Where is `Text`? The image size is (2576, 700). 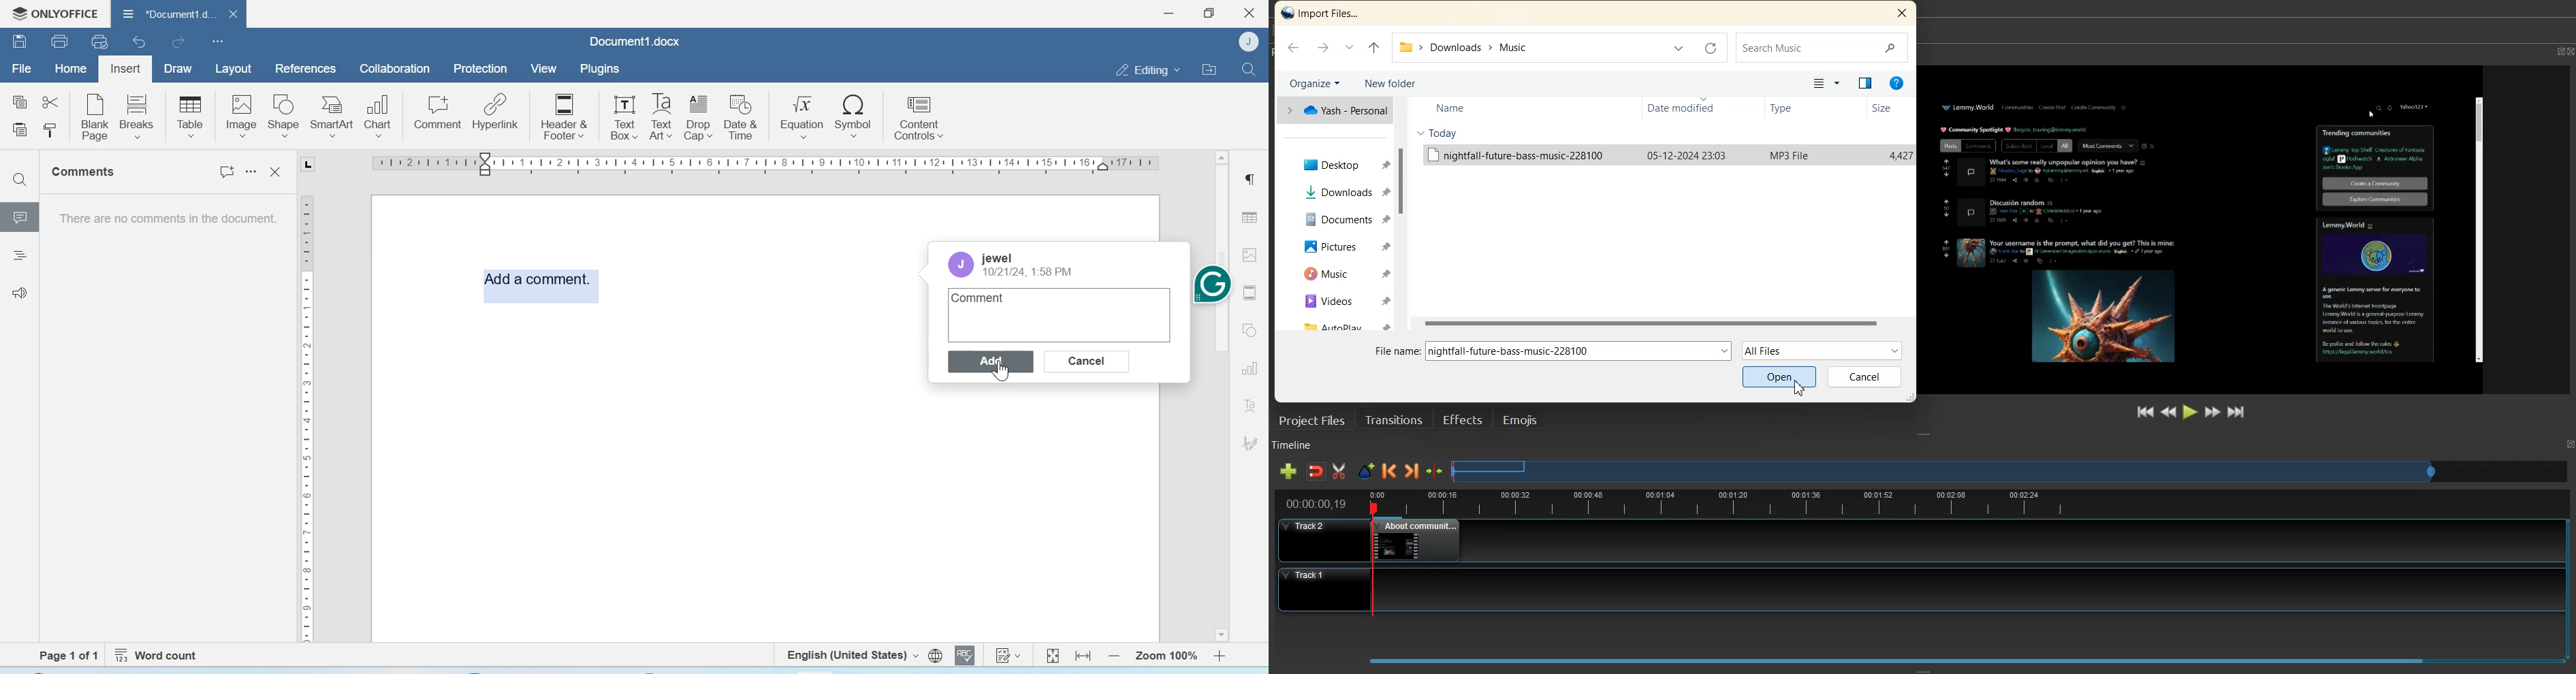 Text is located at coordinates (1250, 405).